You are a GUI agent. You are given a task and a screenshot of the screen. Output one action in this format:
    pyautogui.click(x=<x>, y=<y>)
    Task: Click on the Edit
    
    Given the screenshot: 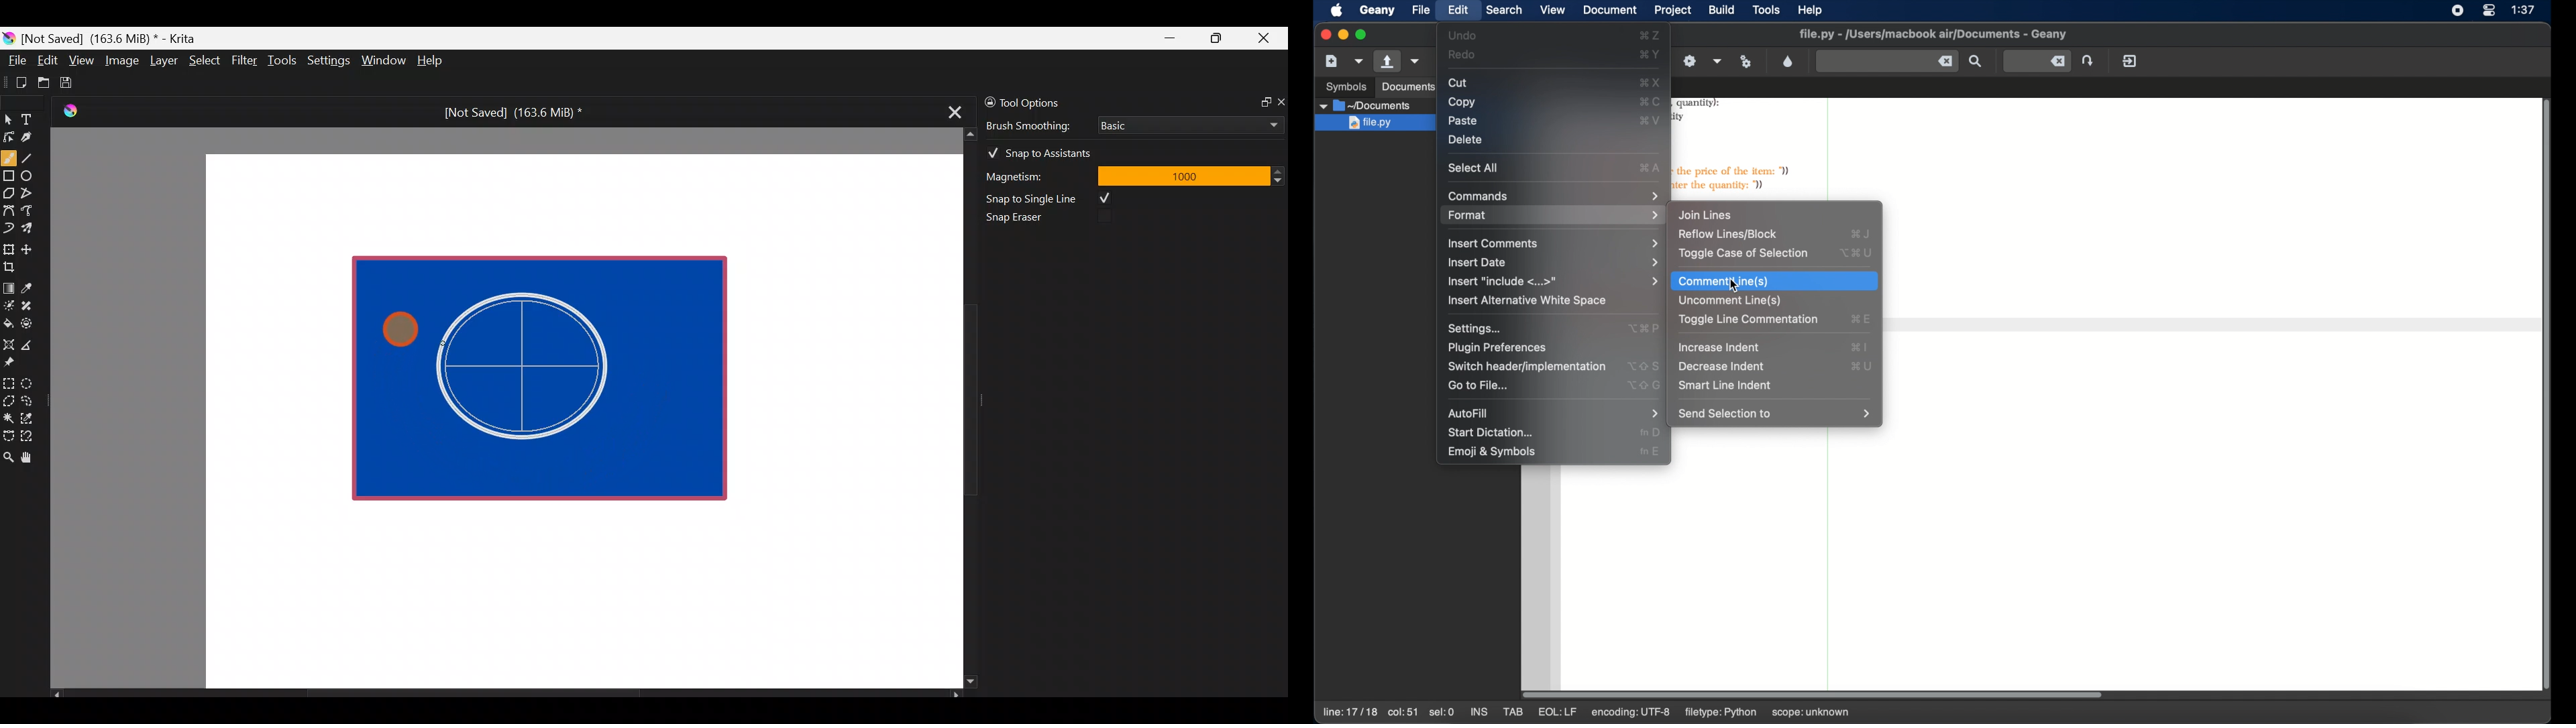 What is the action you would take?
    pyautogui.click(x=47, y=62)
    